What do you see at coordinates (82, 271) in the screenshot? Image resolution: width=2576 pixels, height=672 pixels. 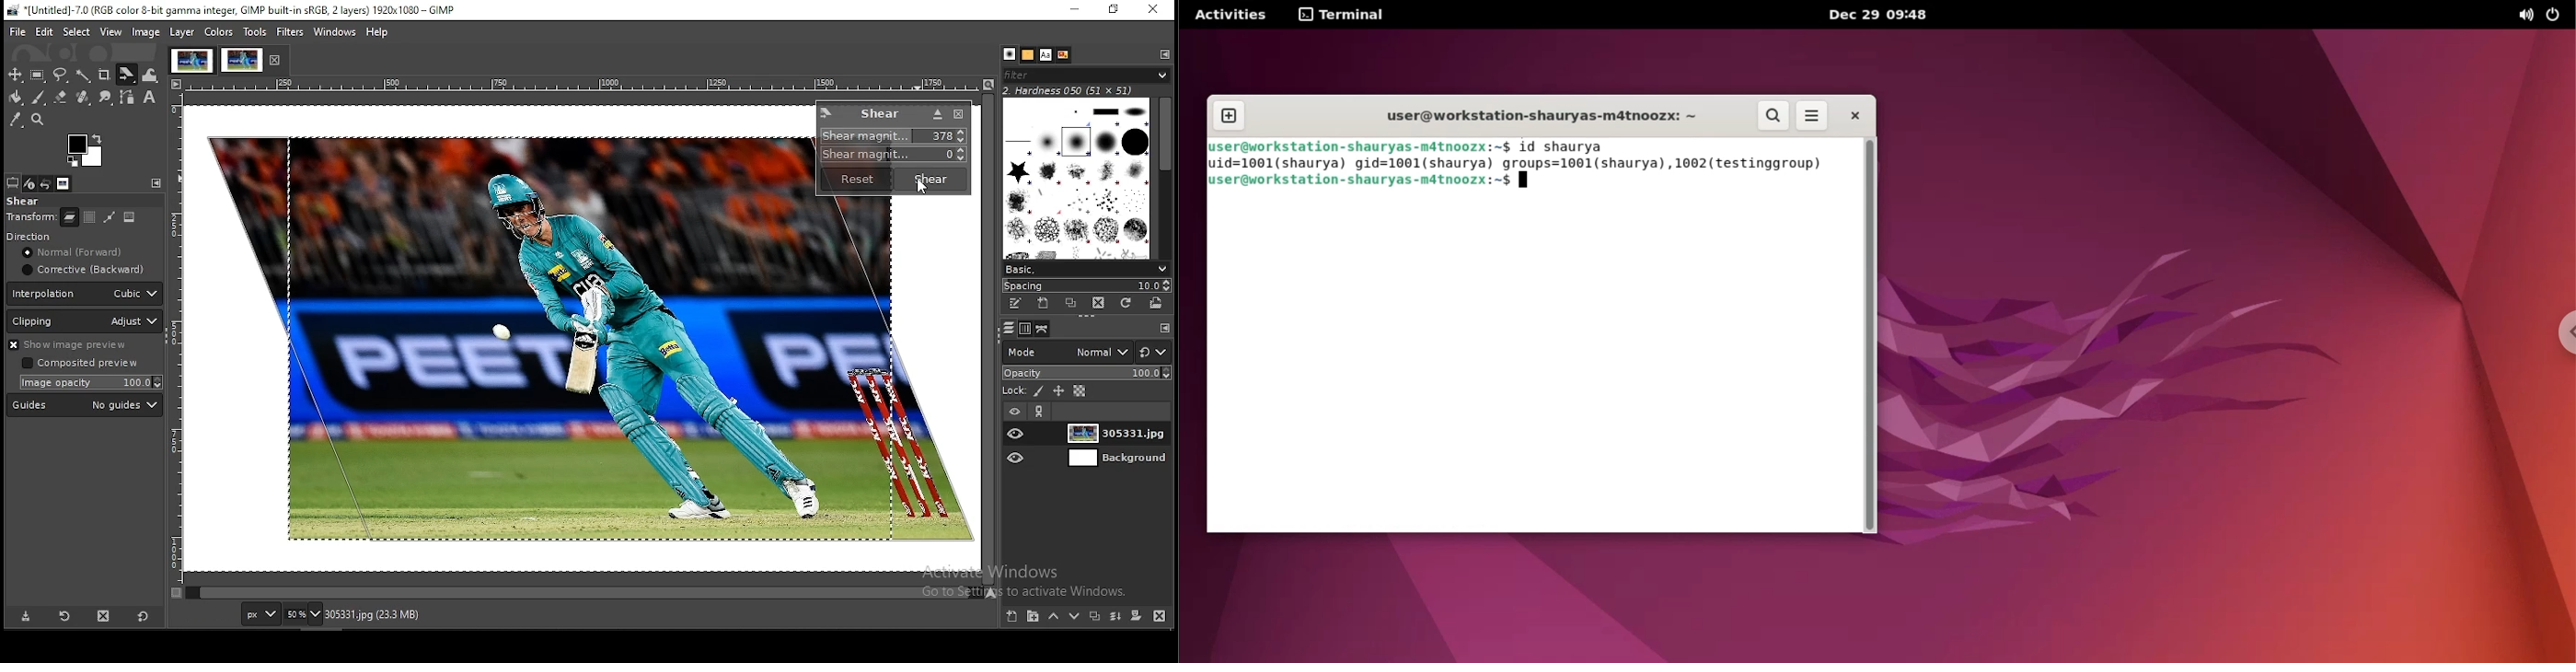 I see `corrective (backward)` at bounding box center [82, 271].